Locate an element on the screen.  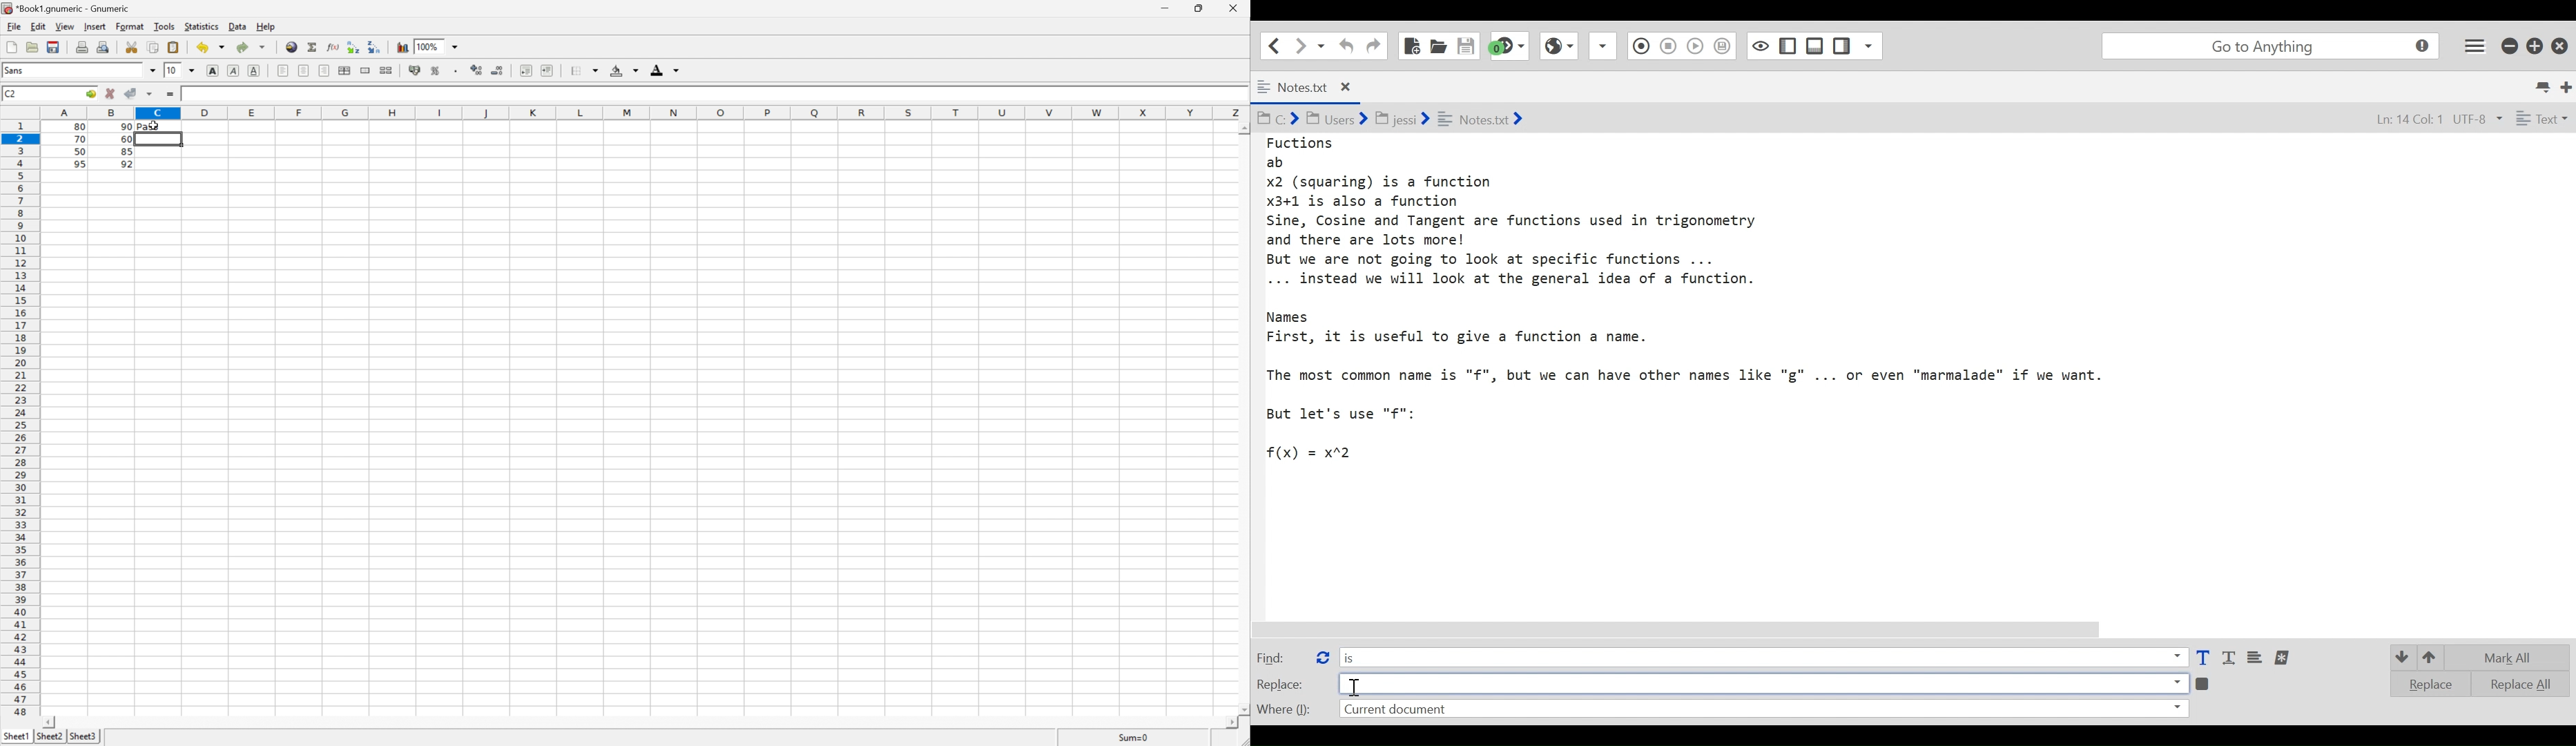
50 is located at coordinates (78, 153).